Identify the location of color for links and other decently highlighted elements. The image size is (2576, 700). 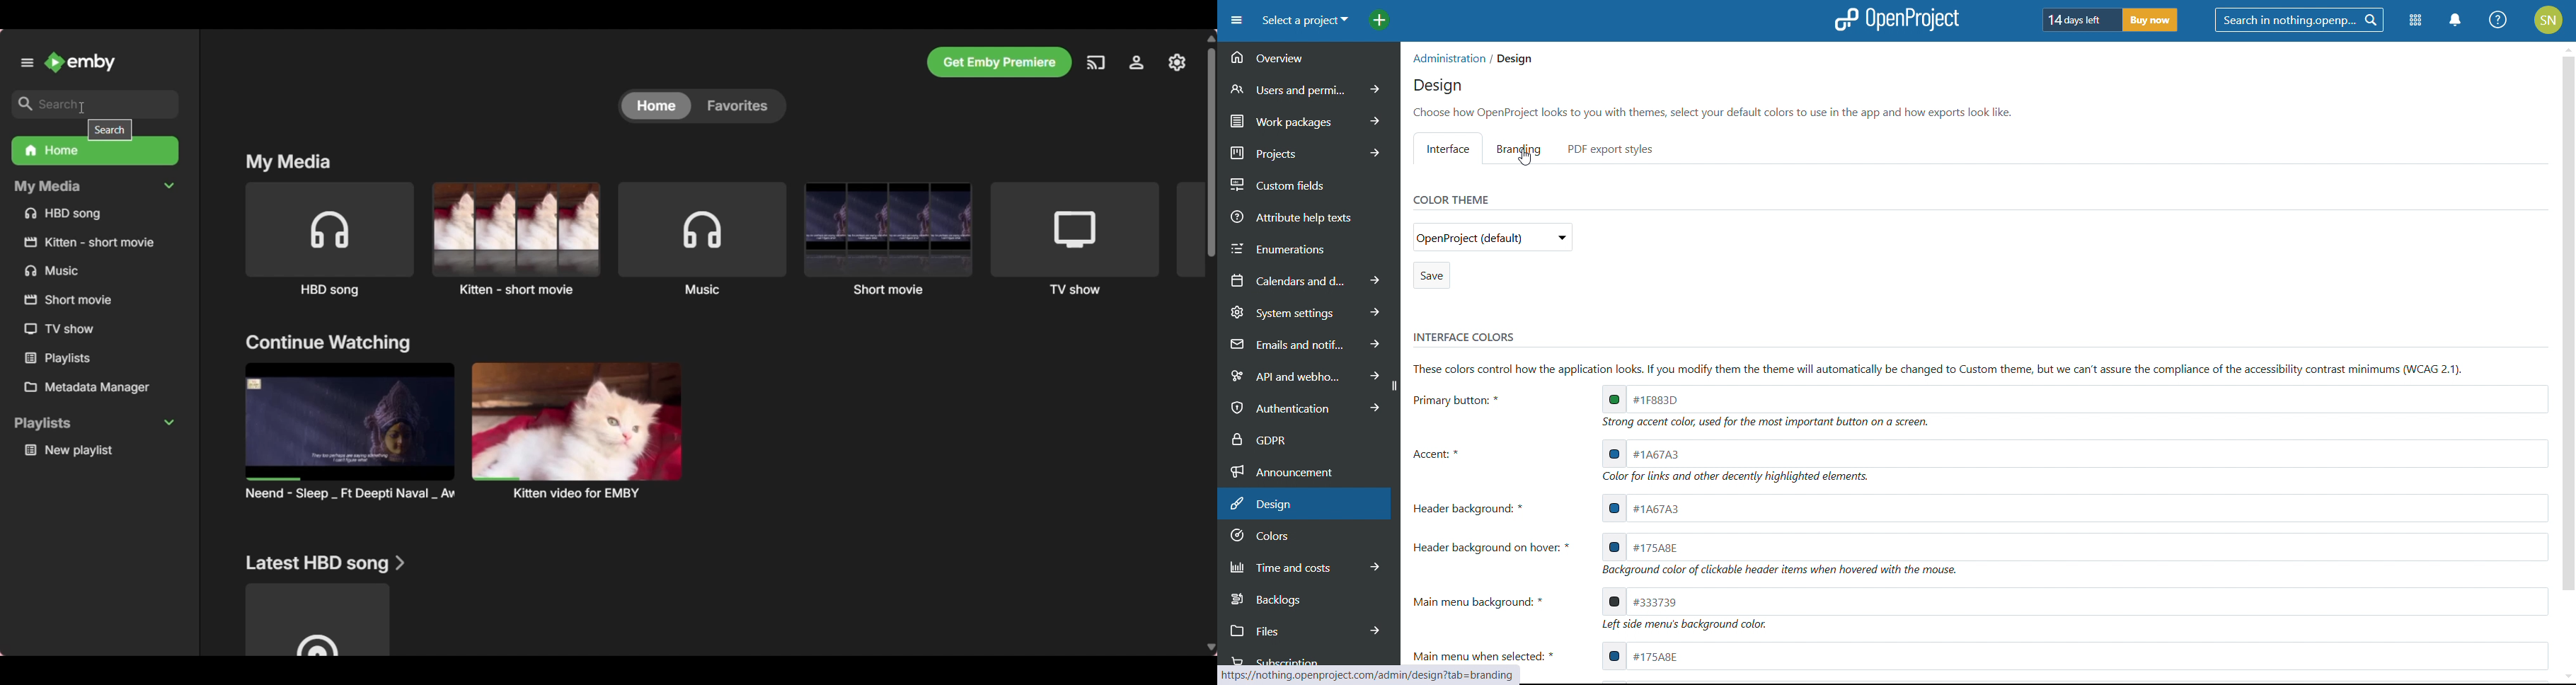
(1740, 478).